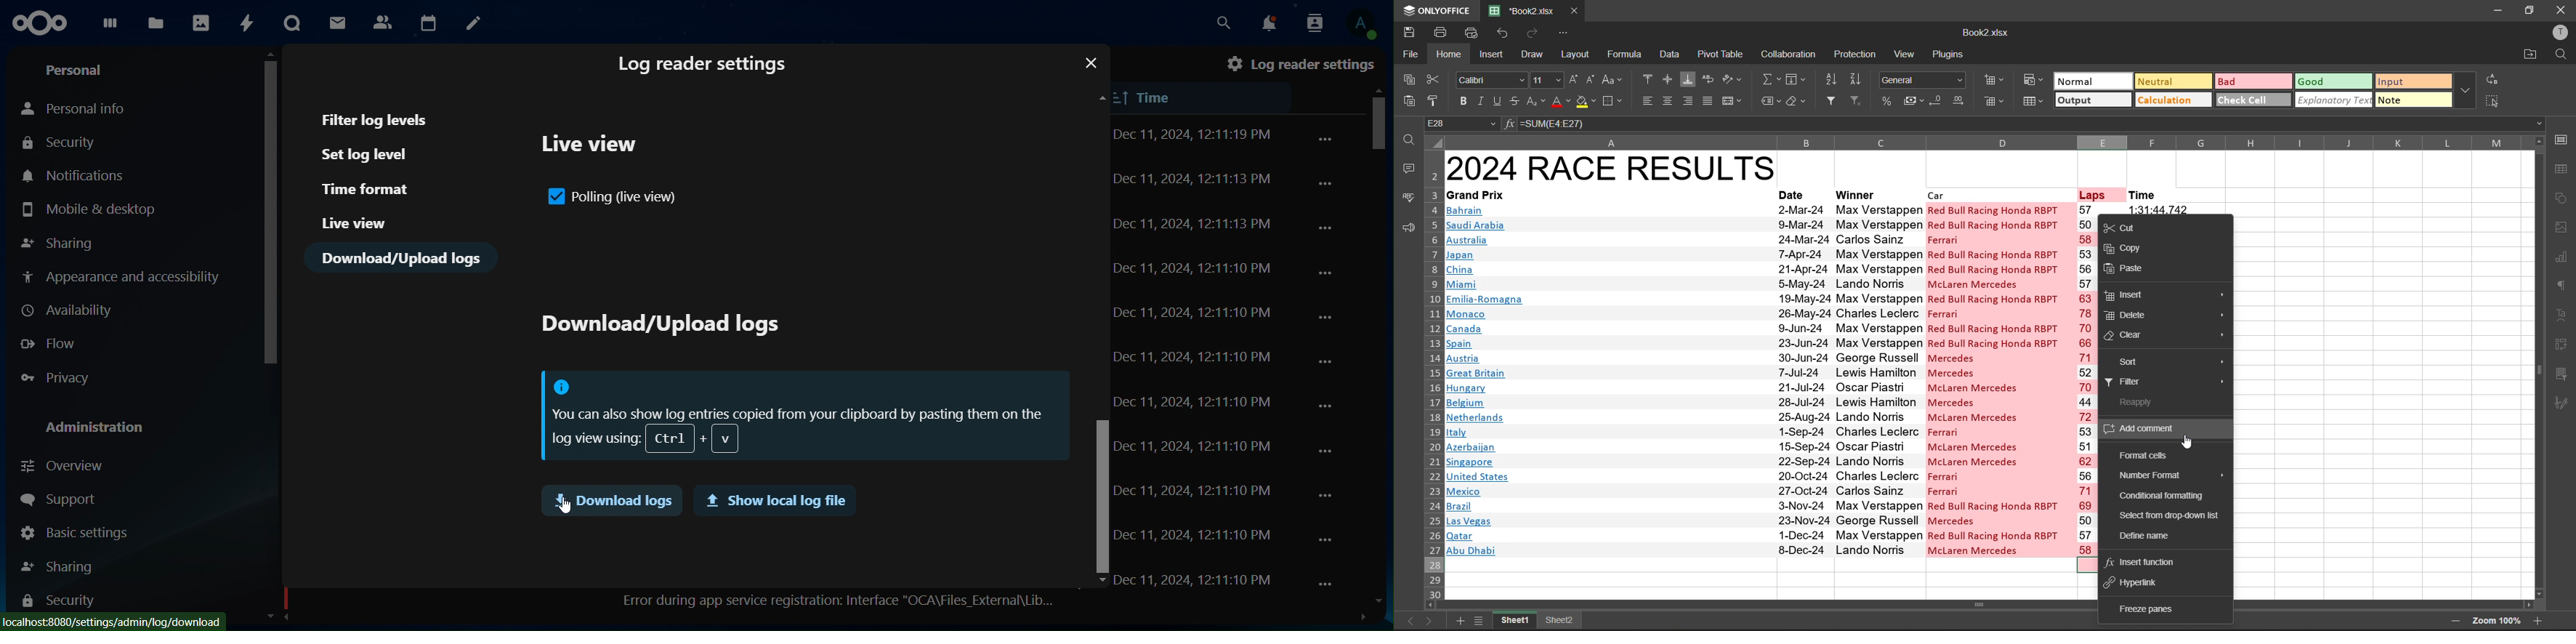 This screenshot has height=644, width=2576. I want to click on ..., so click(1330, 452).